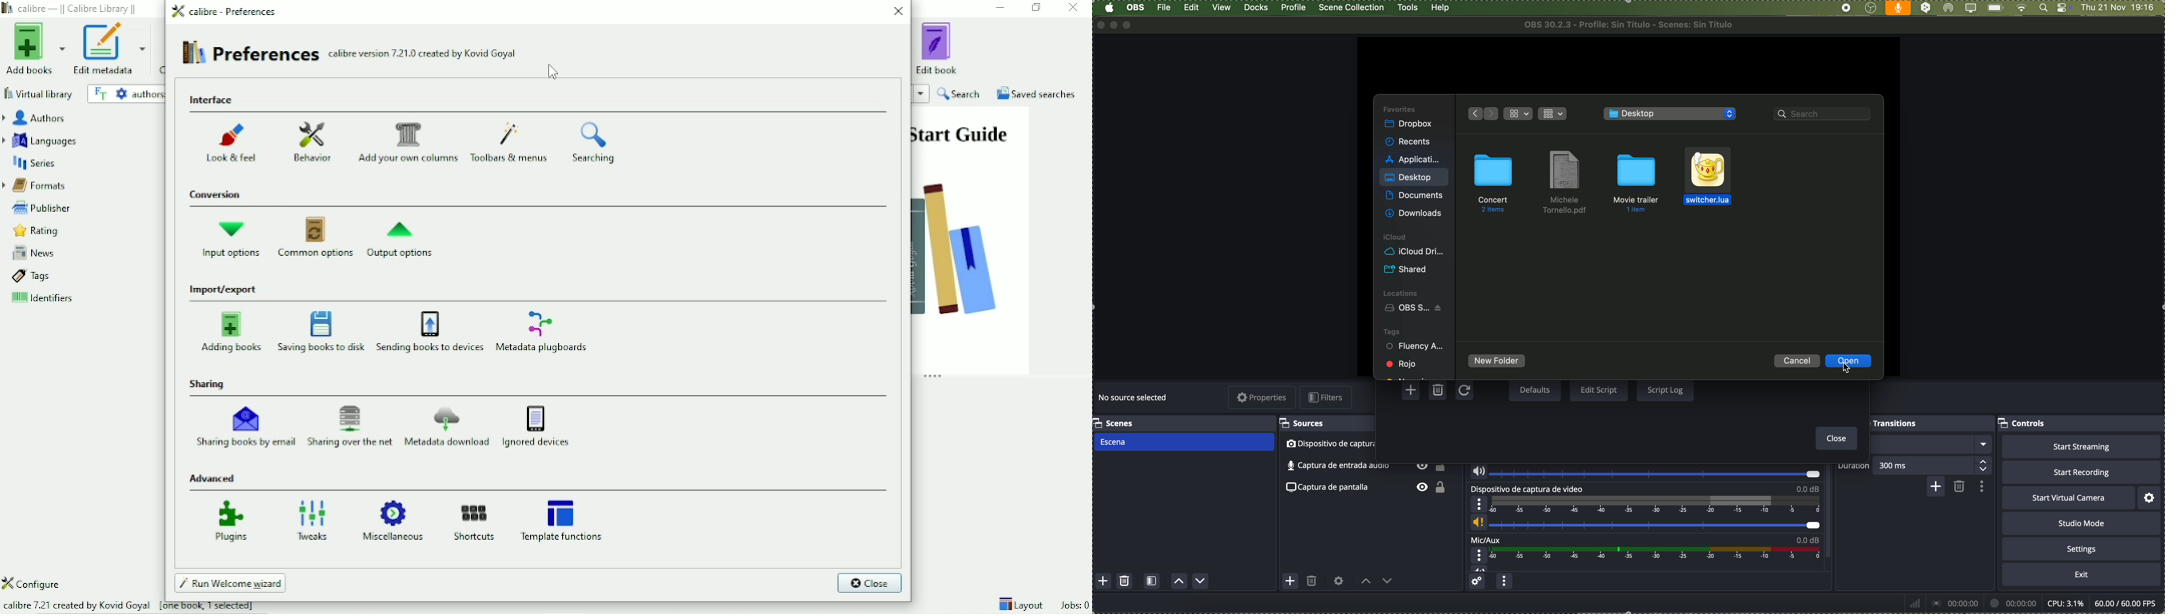 This screenshot has height=616, width=2184. I want to click on click on switcher.lua file, so click(1709, 179).